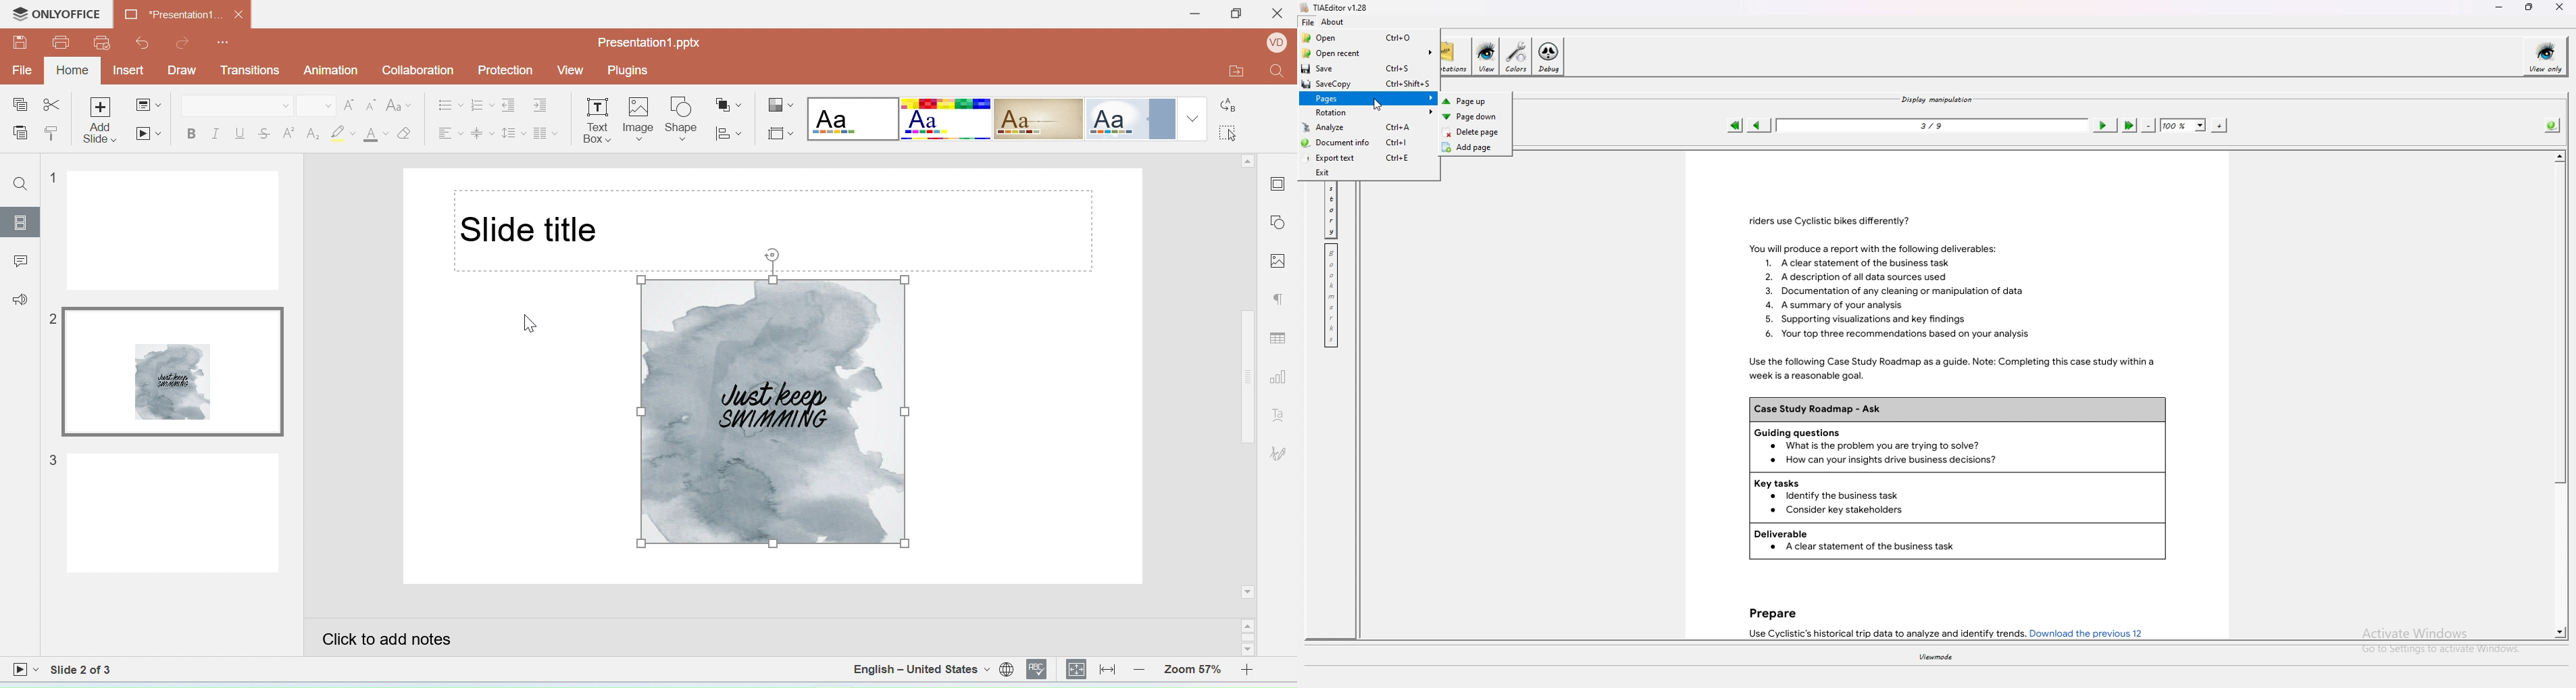 This screenshot has width=2576, height=700. I want to click on Zoom, so click(1192, 667).